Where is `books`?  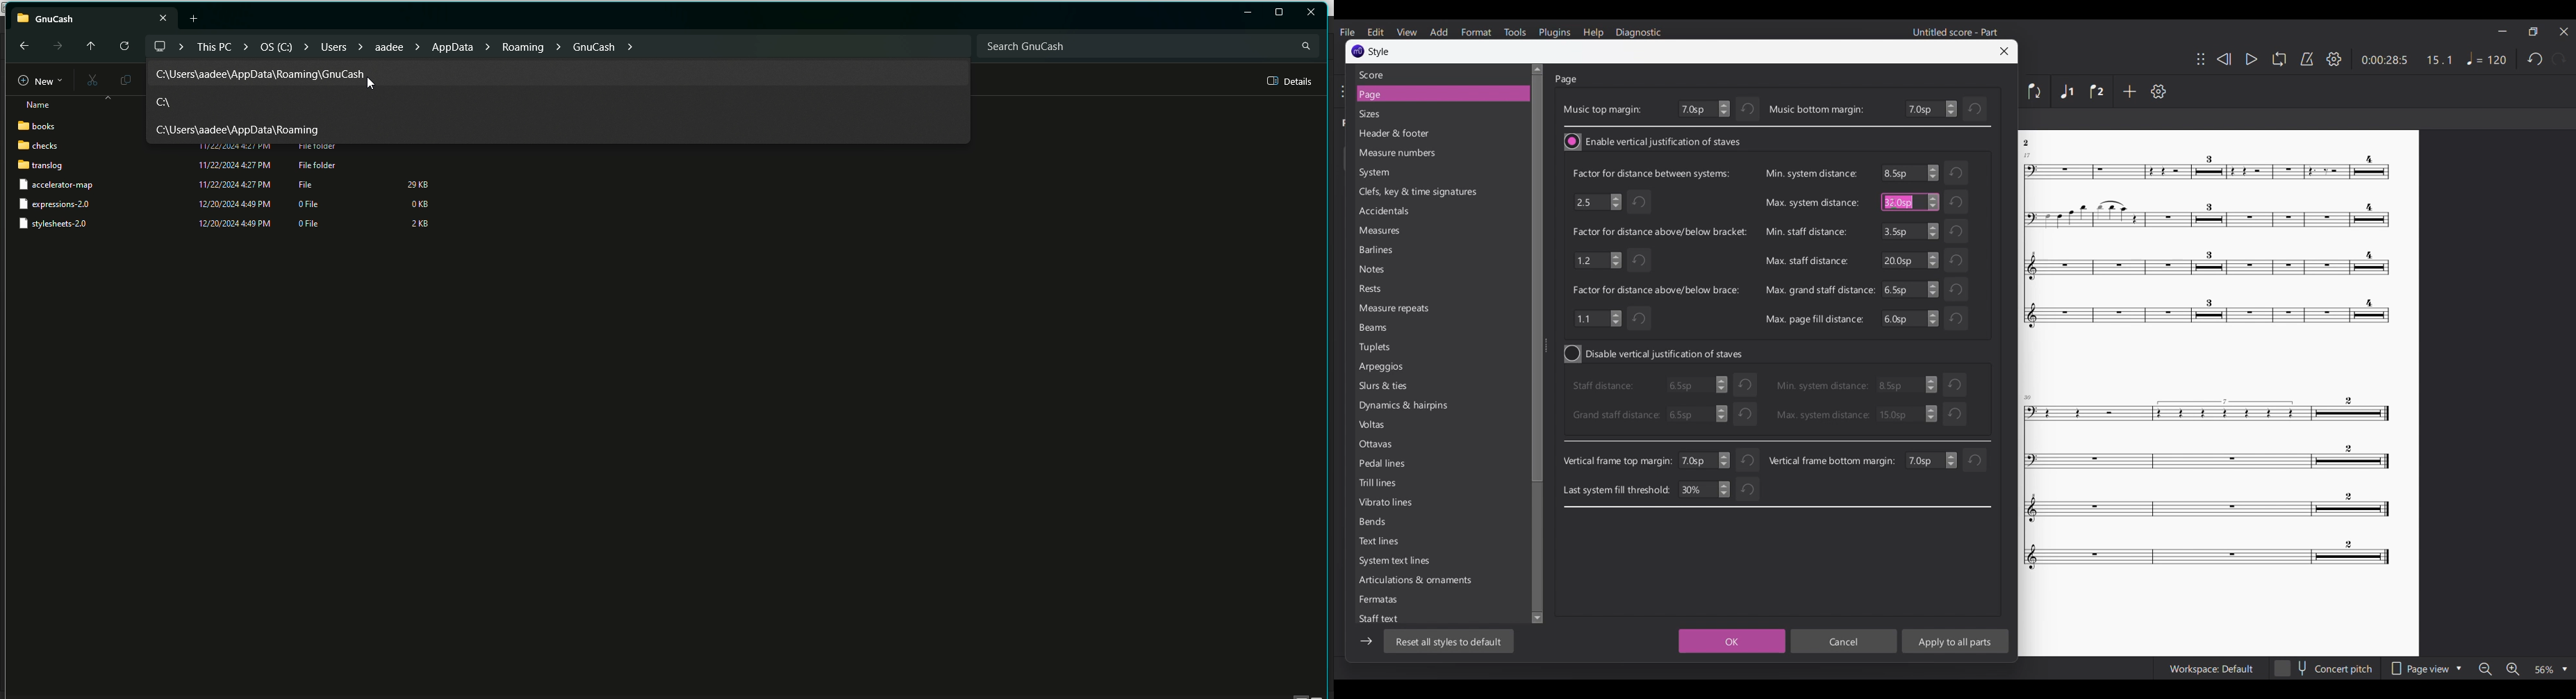 books is located at coordinates (39, 126).